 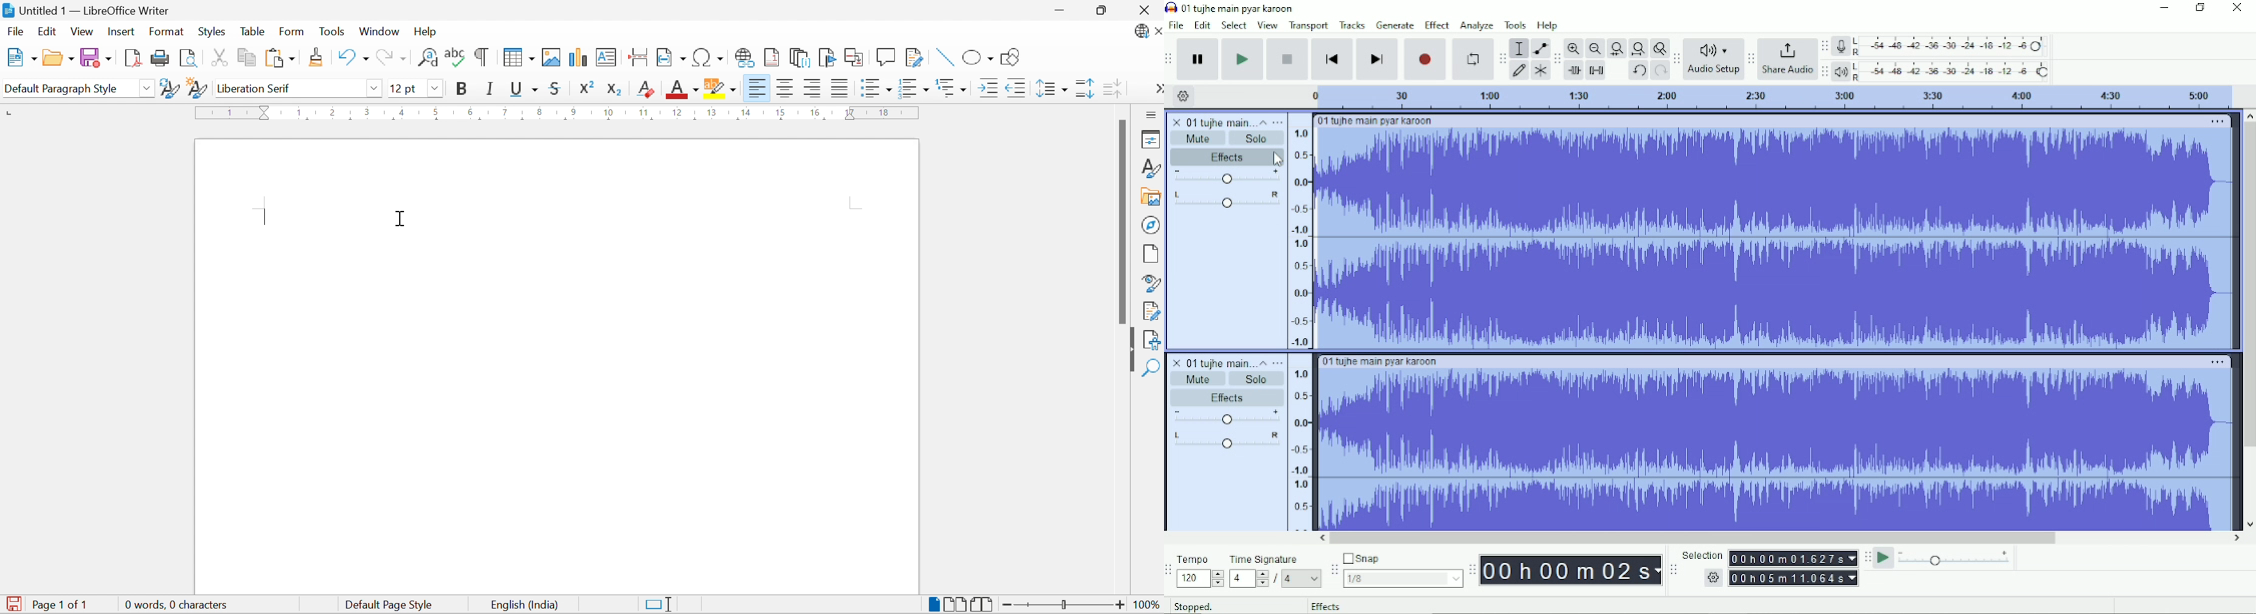 I want to click on Playback meter, so click(x=1942, y=71).